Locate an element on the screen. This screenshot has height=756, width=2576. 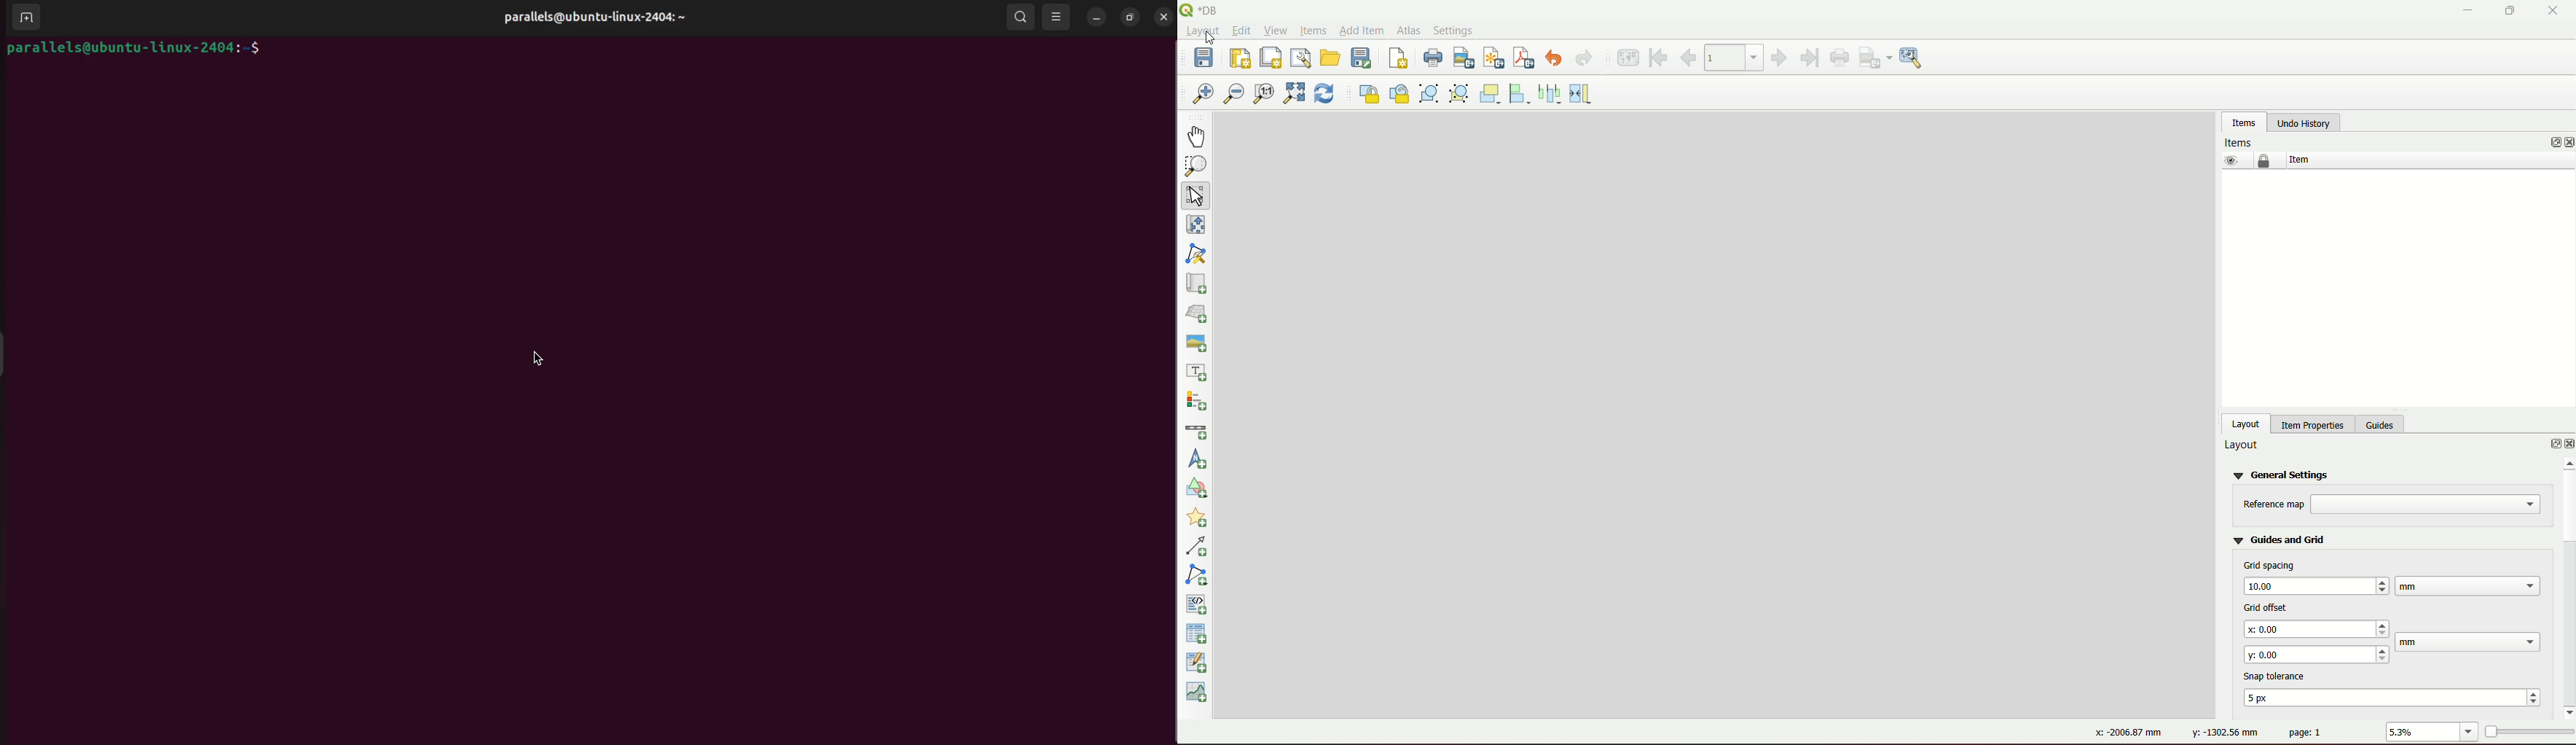
add HTML is located at coordinates (1198, 603).